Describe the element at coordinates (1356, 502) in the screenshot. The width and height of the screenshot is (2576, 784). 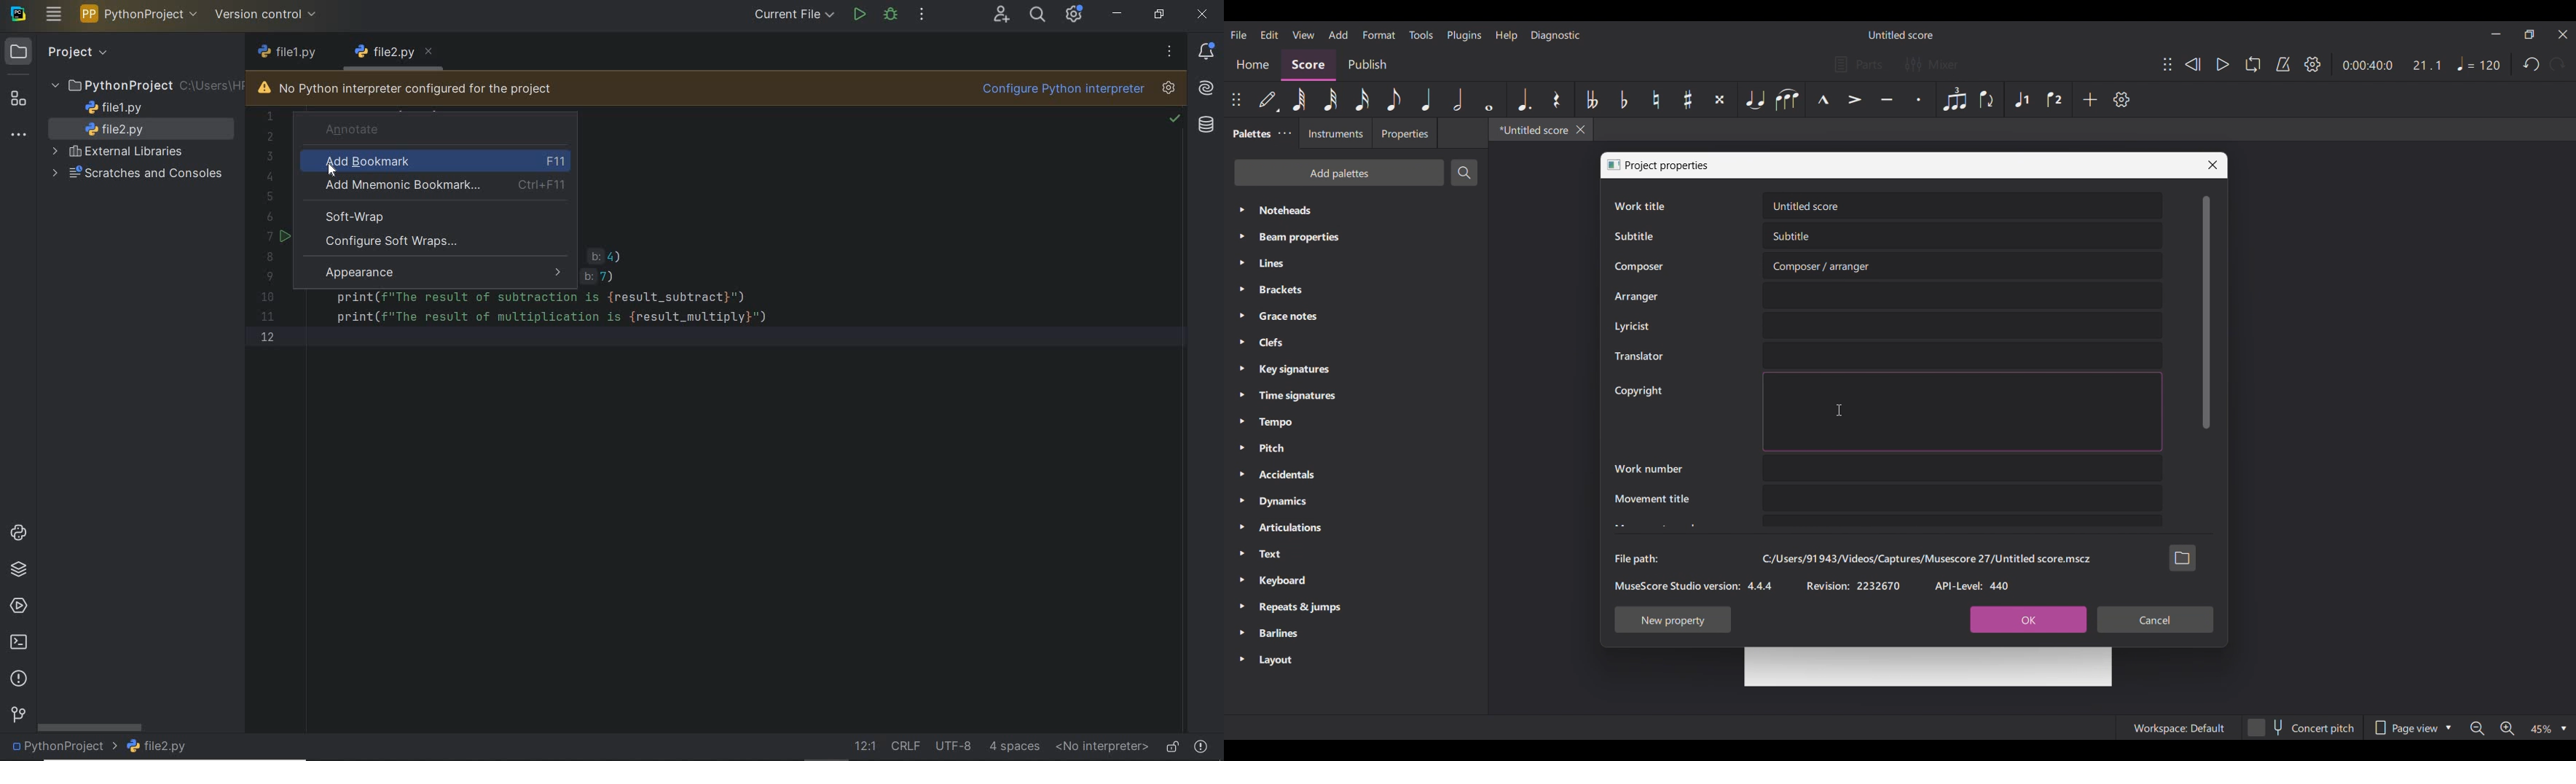
I see `Dynamics` at that location.